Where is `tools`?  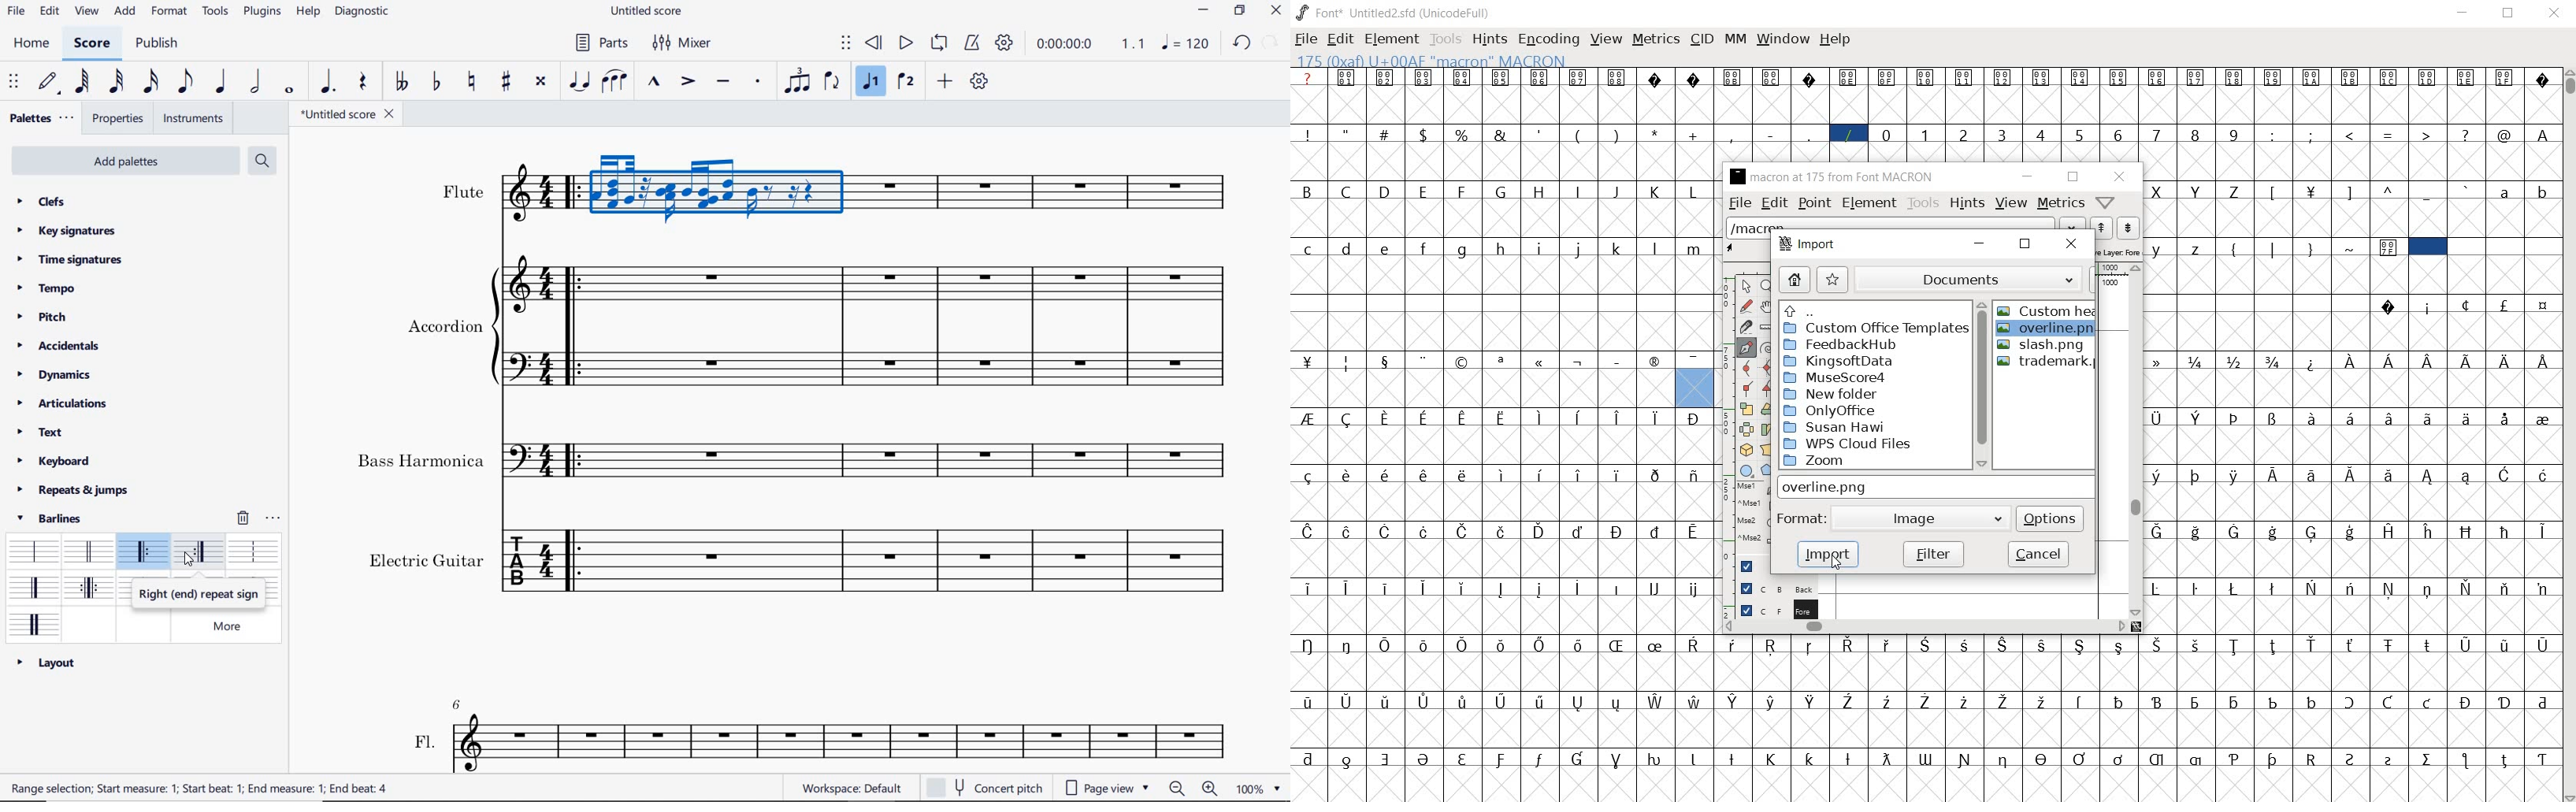 tools is located at coordinates (1923, 201).